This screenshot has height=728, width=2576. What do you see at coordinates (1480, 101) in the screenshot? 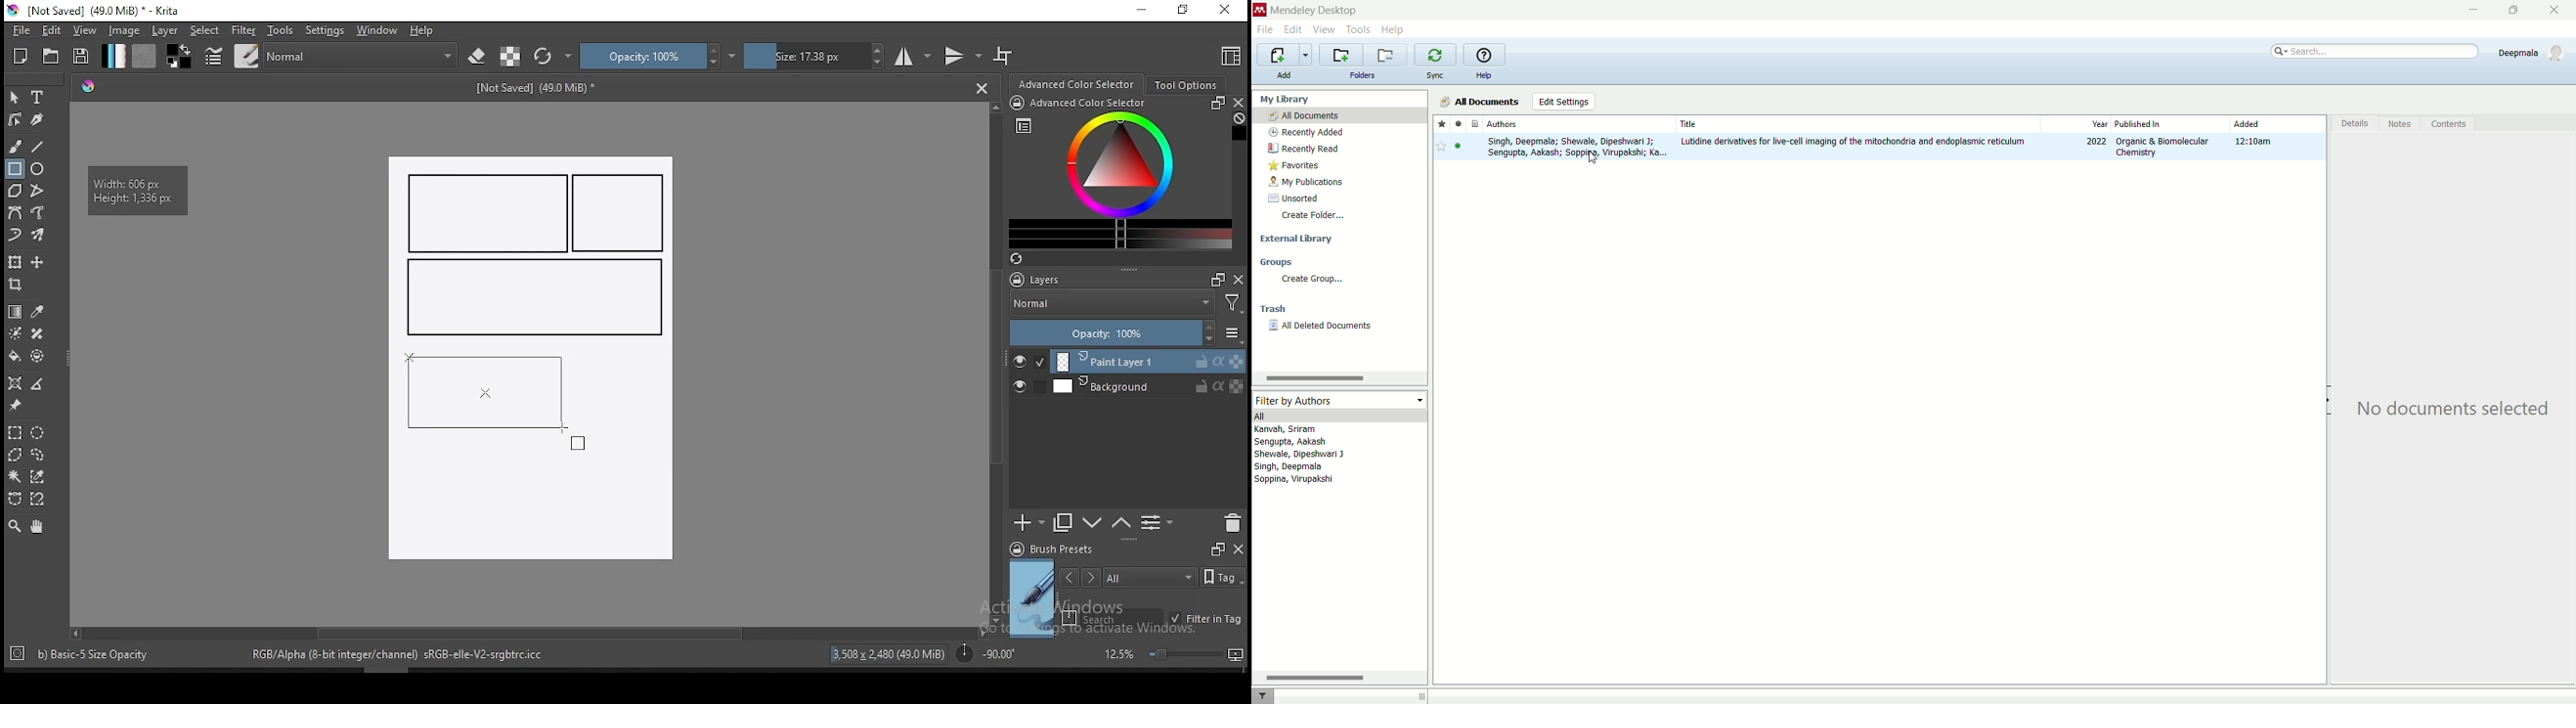
I see `all documnets` at bounding box center [1480, 101].